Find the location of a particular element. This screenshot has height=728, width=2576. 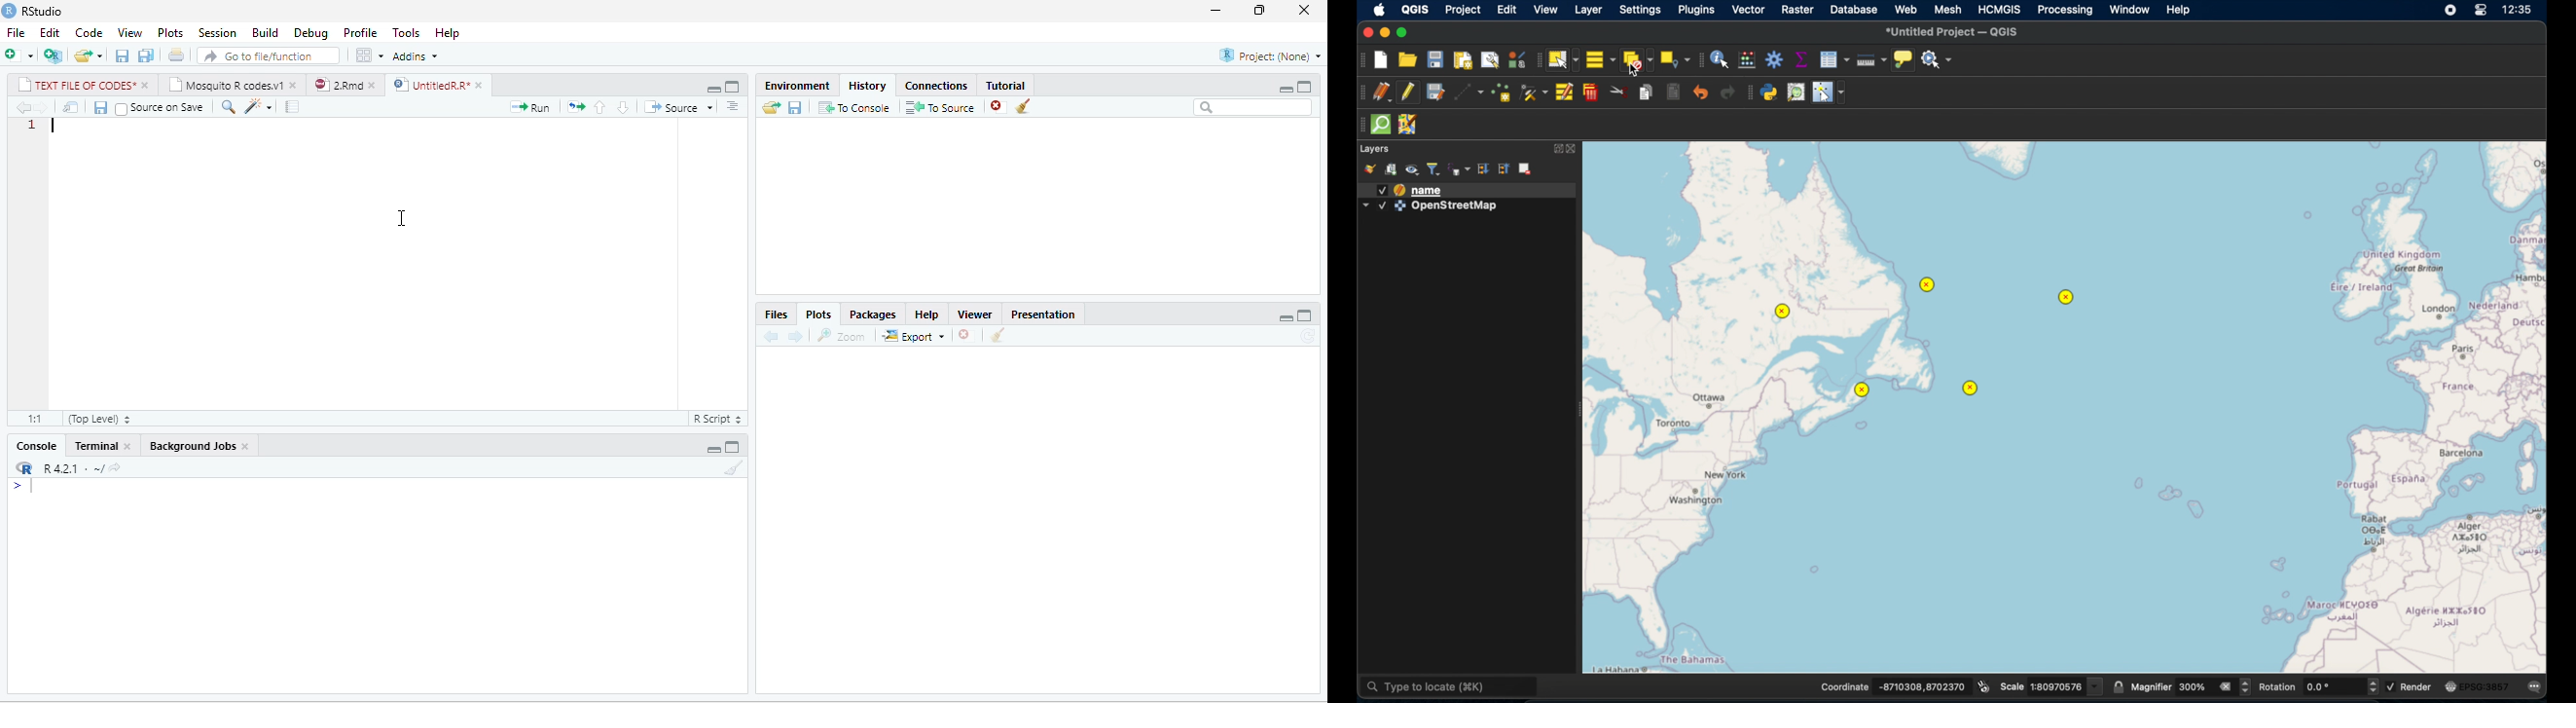

dropdown is located at coordinates (1365, 206).